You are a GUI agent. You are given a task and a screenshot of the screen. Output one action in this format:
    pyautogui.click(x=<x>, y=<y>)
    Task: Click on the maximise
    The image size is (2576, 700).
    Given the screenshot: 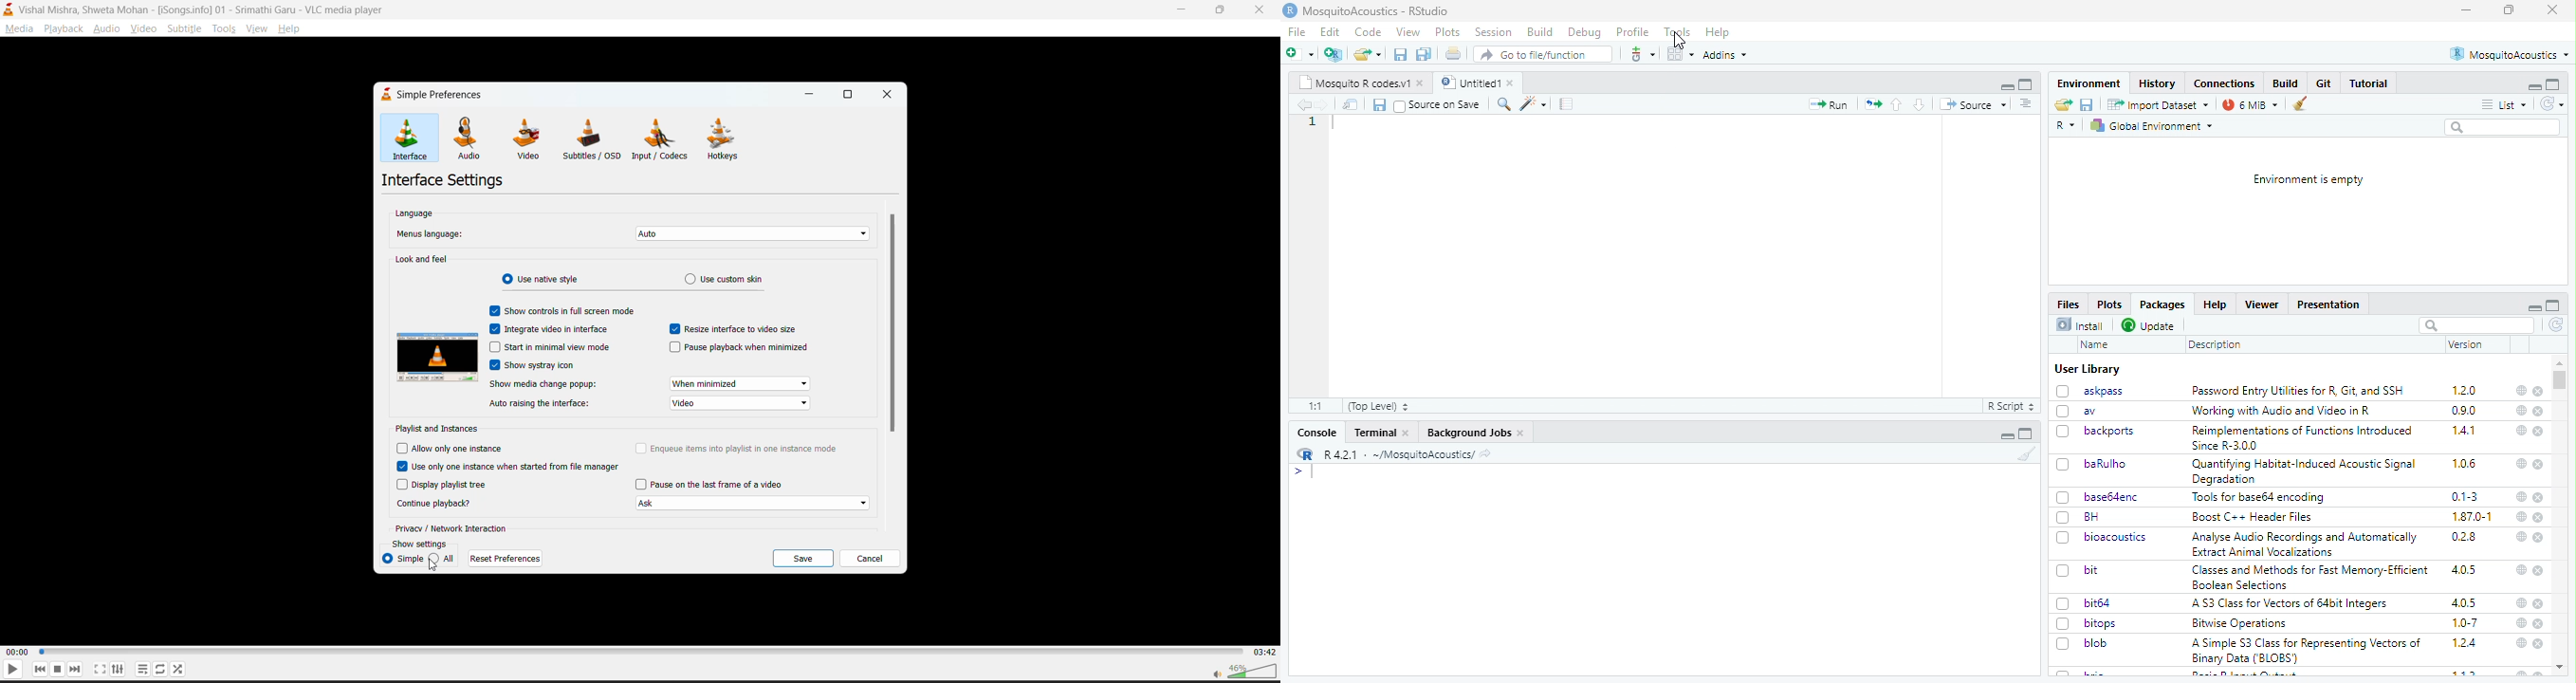 What is the action you would take?
    pyautogui.click(x=2553, y=84)
    